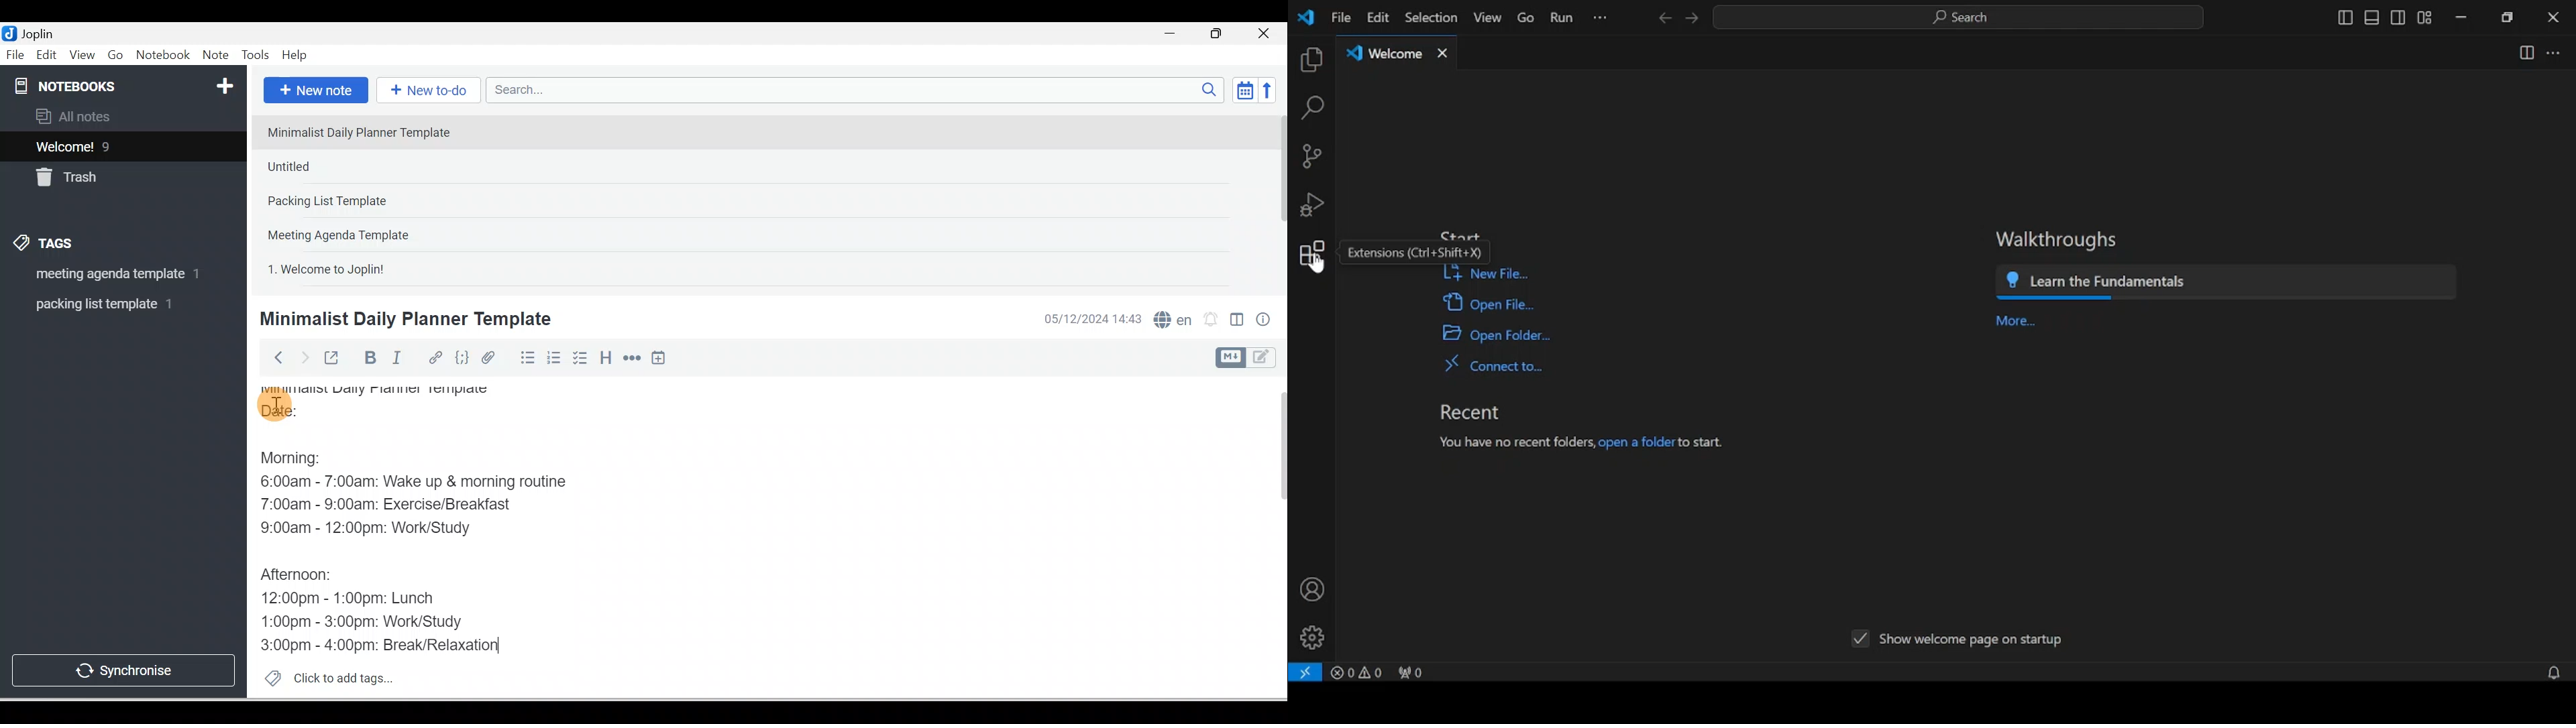  I want to click on Tags, so click(48, 245).